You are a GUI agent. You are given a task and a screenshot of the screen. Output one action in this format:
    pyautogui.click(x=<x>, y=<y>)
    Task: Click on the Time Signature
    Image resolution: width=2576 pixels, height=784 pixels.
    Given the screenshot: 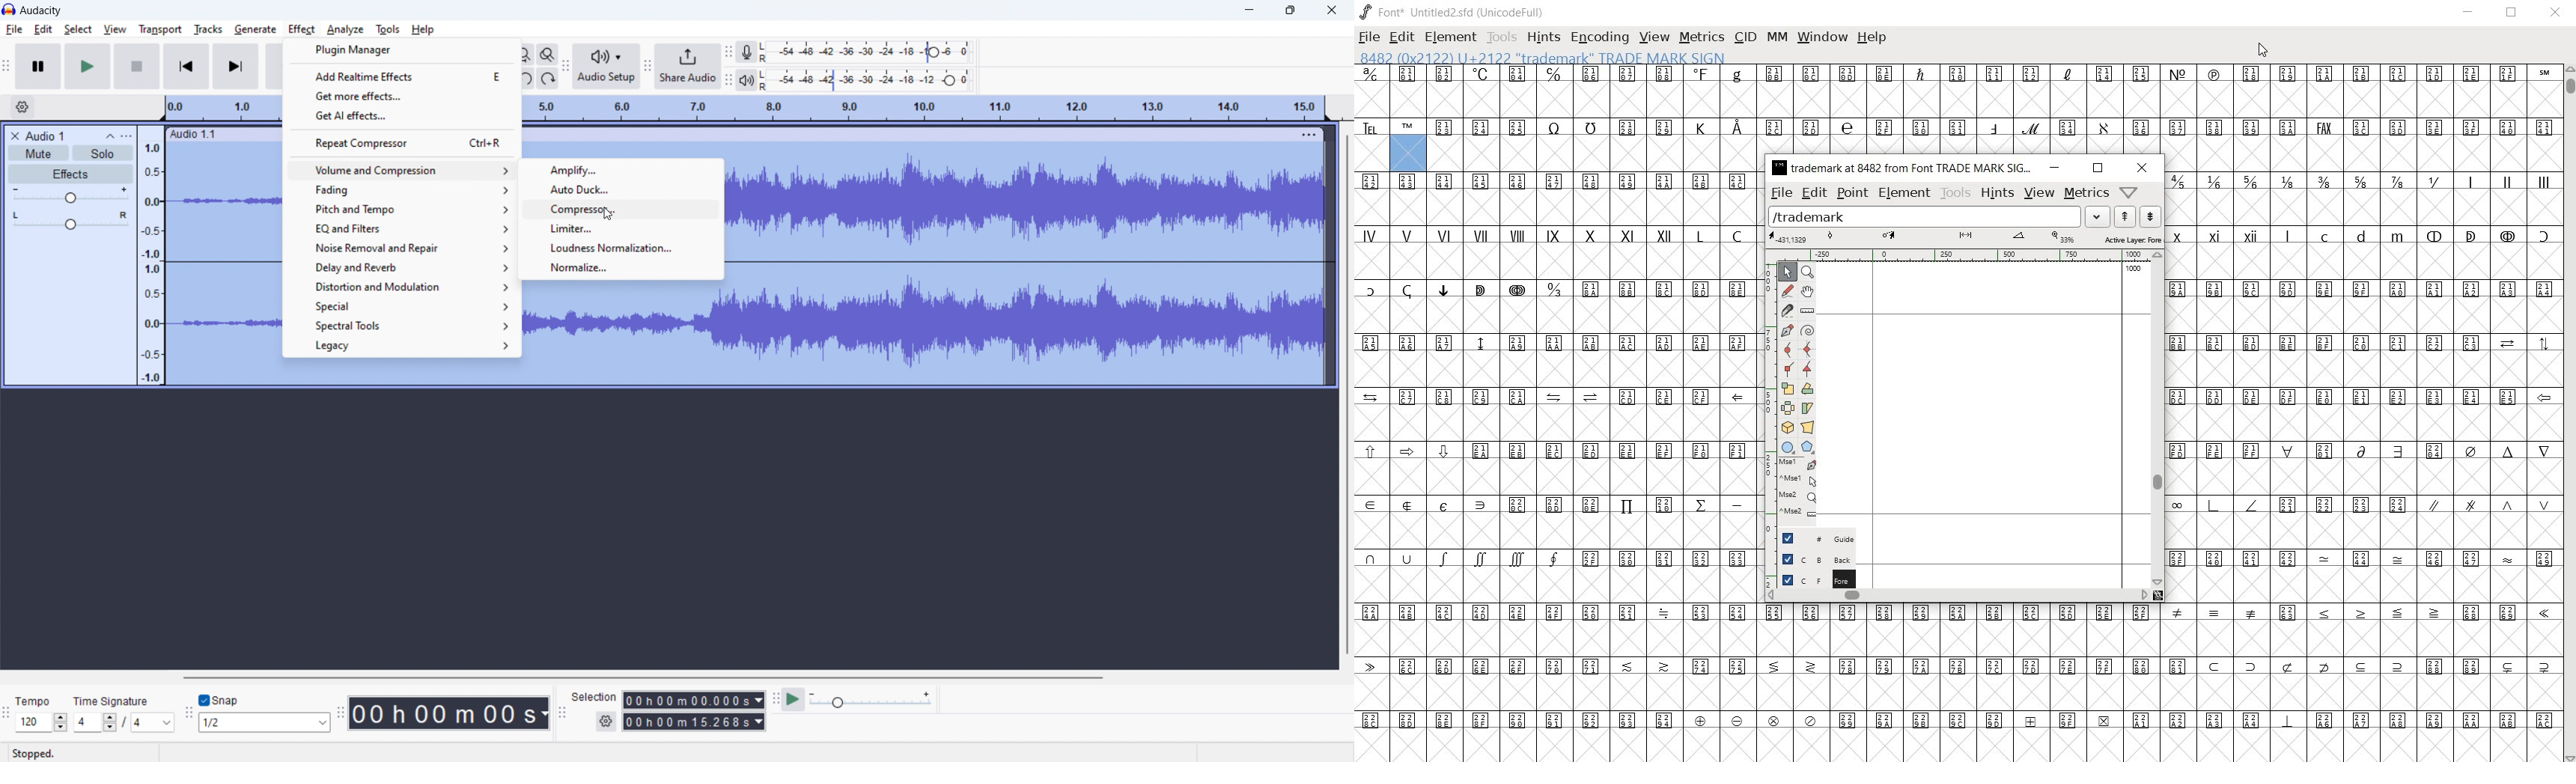 What is the action you would take?
    pyautogui.click(x=112, y=698)
    